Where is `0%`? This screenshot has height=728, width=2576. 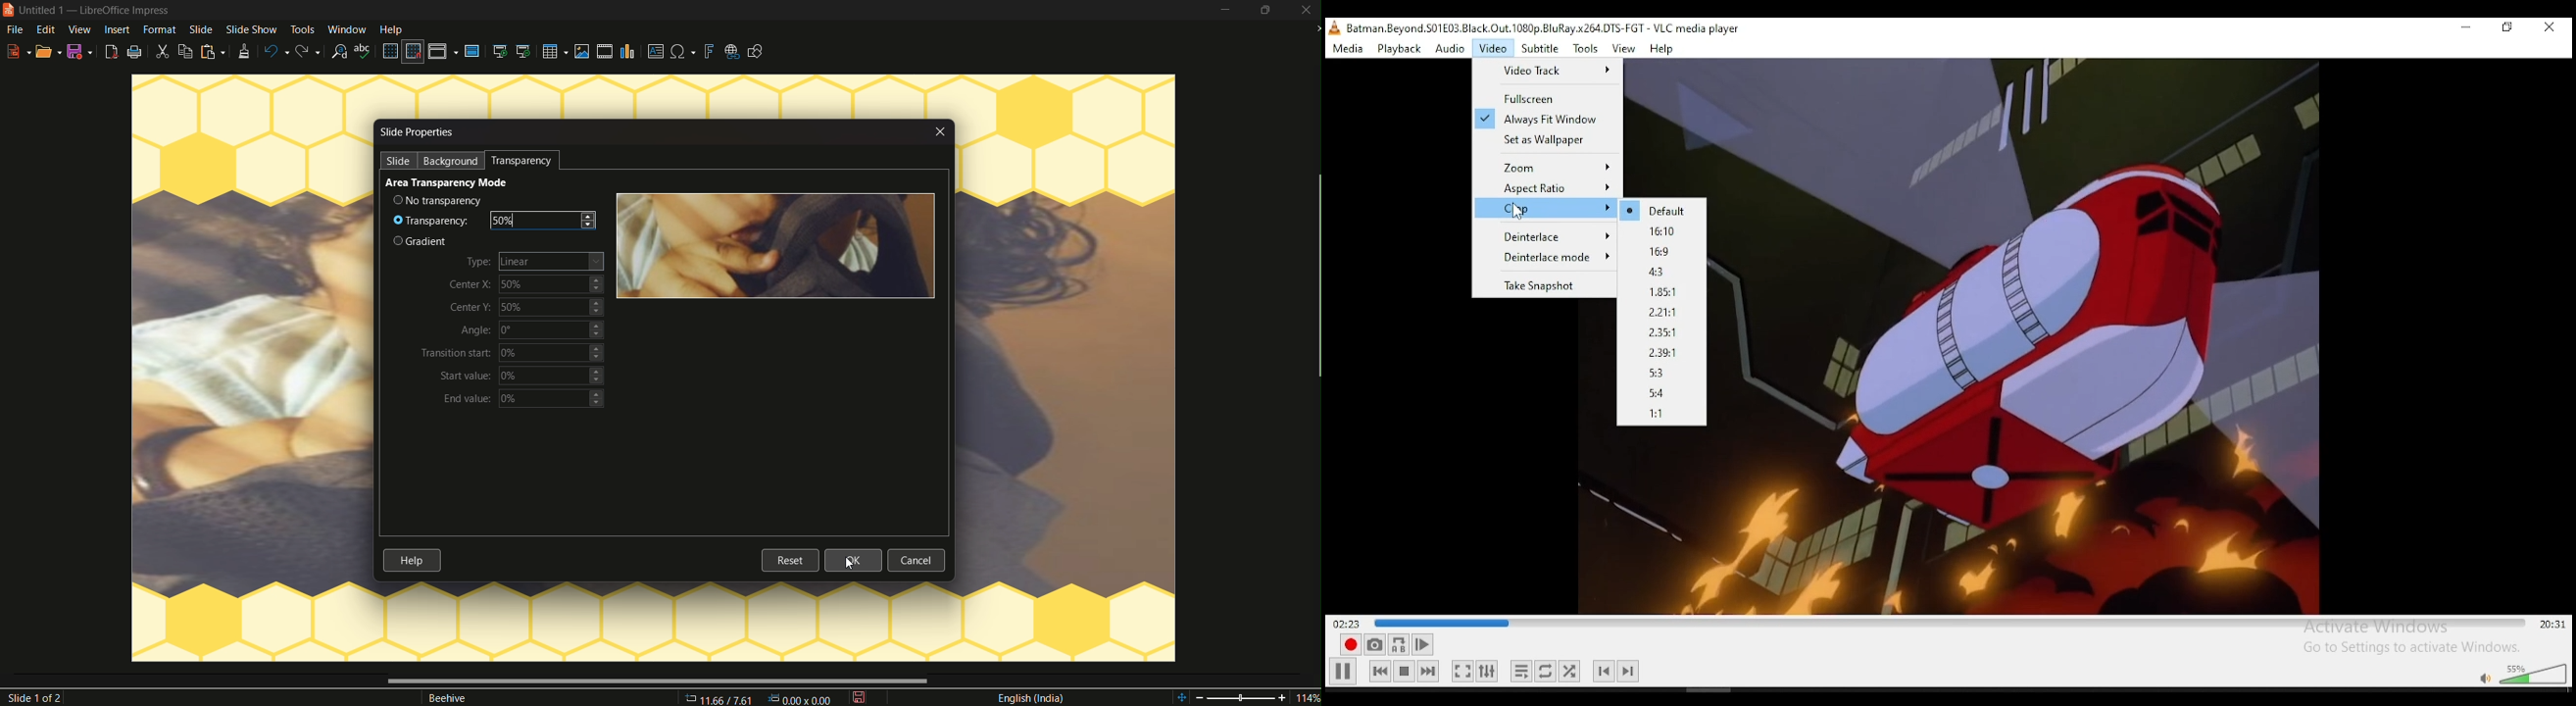 0% is located at coordinates (555, 399).